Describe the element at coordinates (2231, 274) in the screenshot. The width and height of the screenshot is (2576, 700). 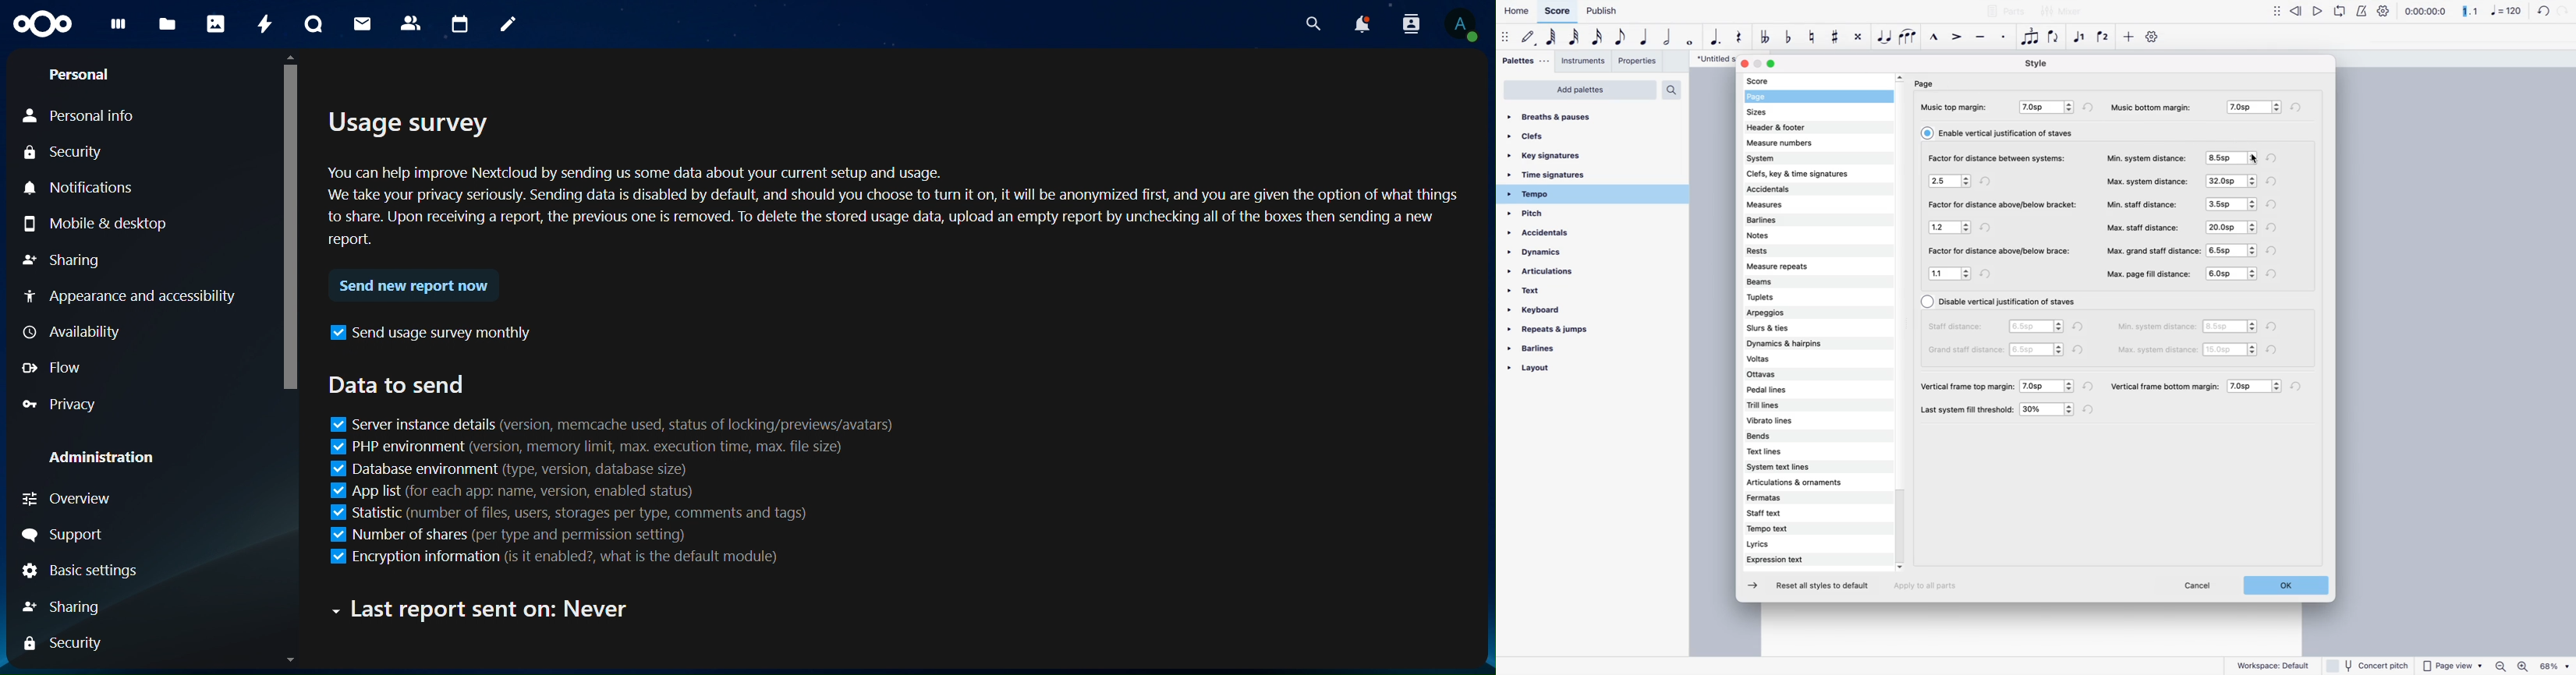
I see `options` at that location.